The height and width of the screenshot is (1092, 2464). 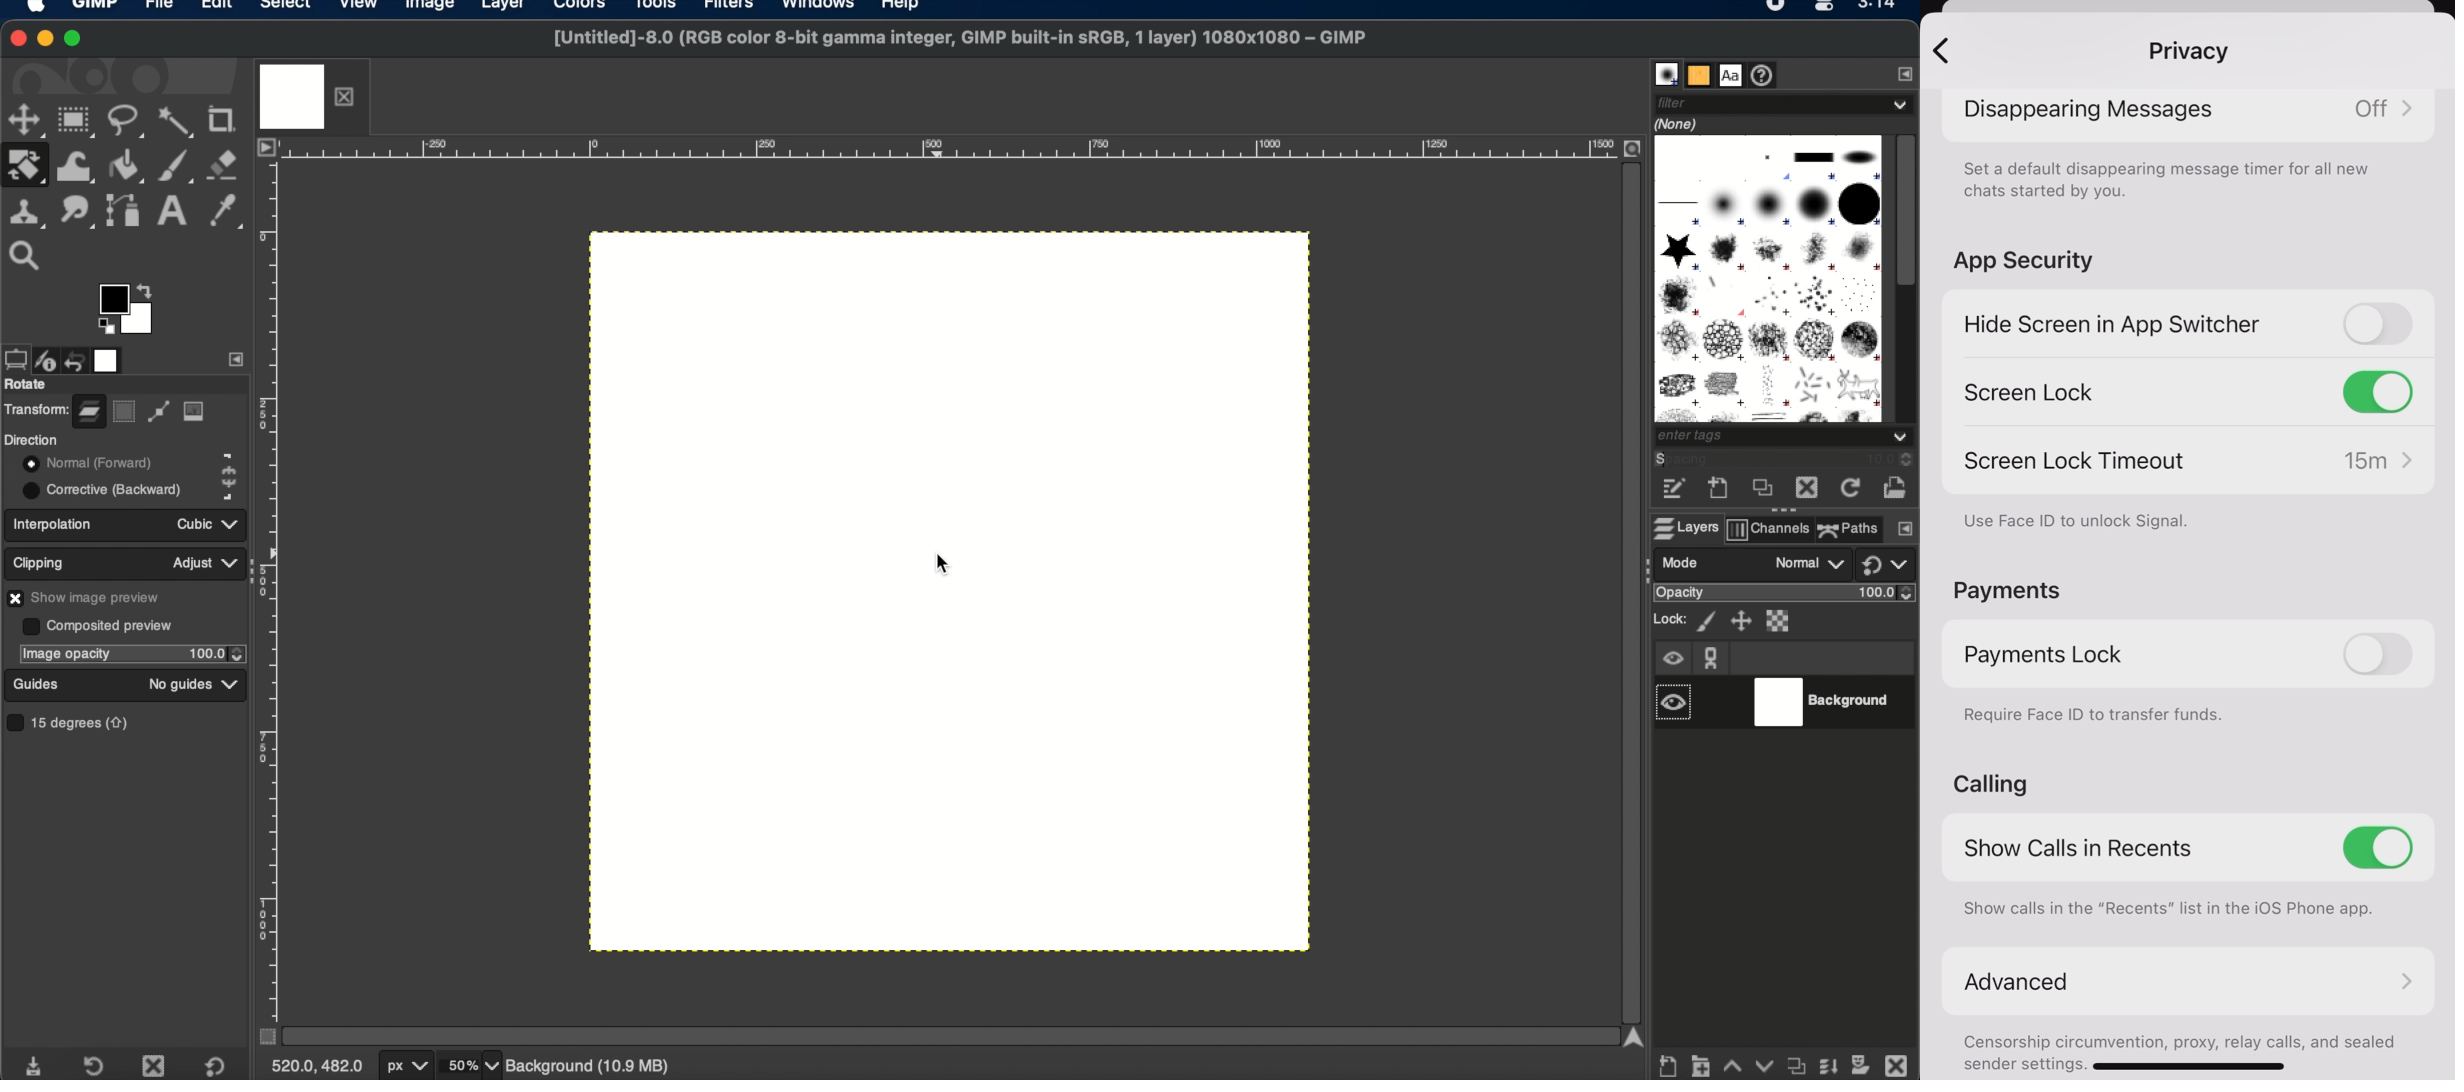 What do you see at coordinates (237, 358) in the screenshot?
I see `side bar settings` at bounding box center [237, 358].